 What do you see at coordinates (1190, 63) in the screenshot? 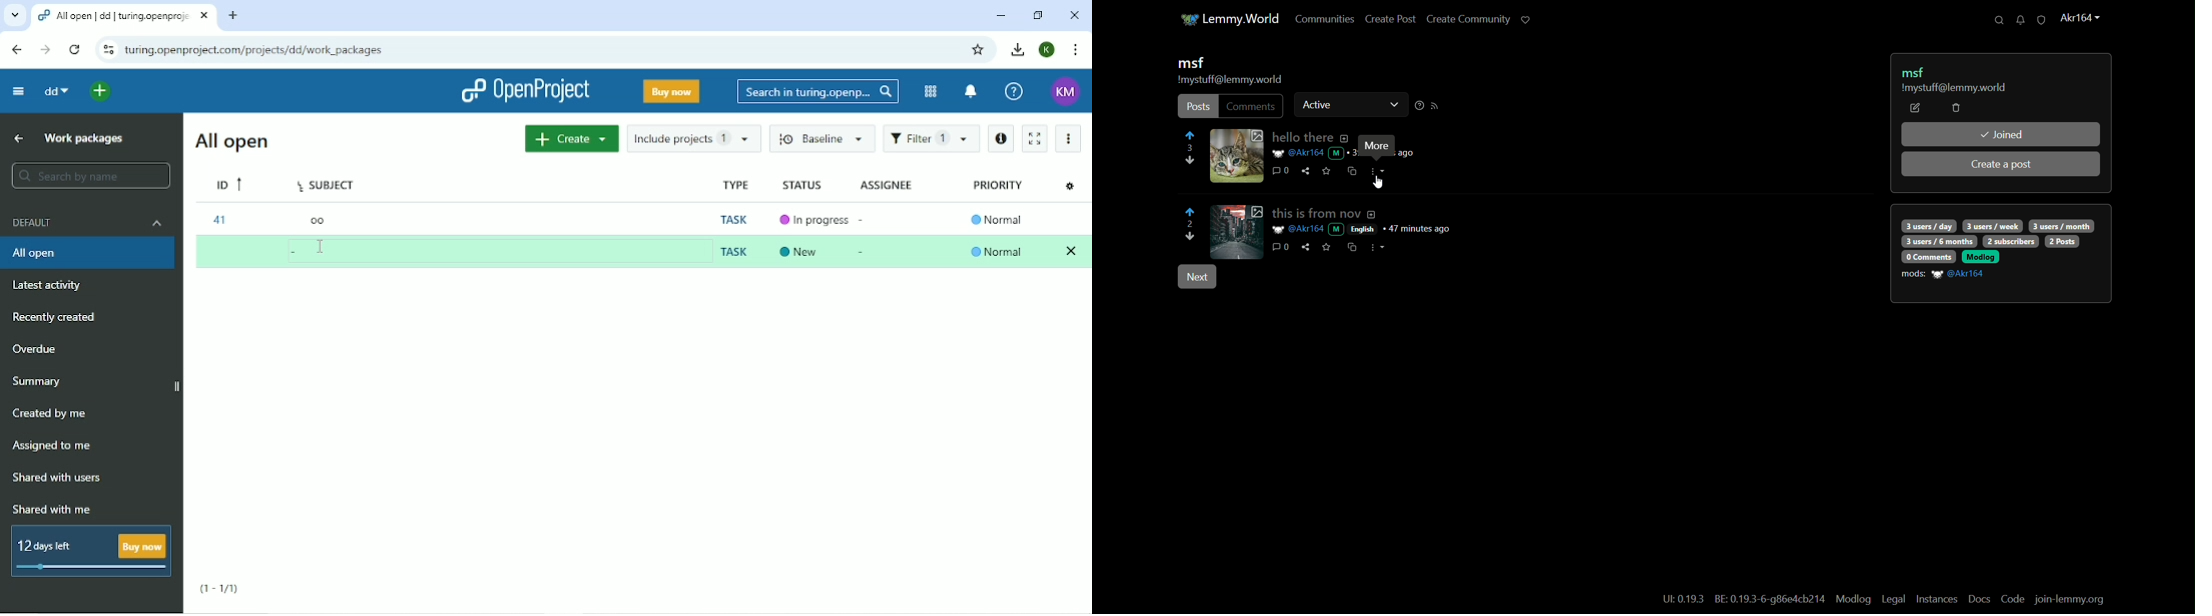
I see `community name` at bounding box center [1190, 63].